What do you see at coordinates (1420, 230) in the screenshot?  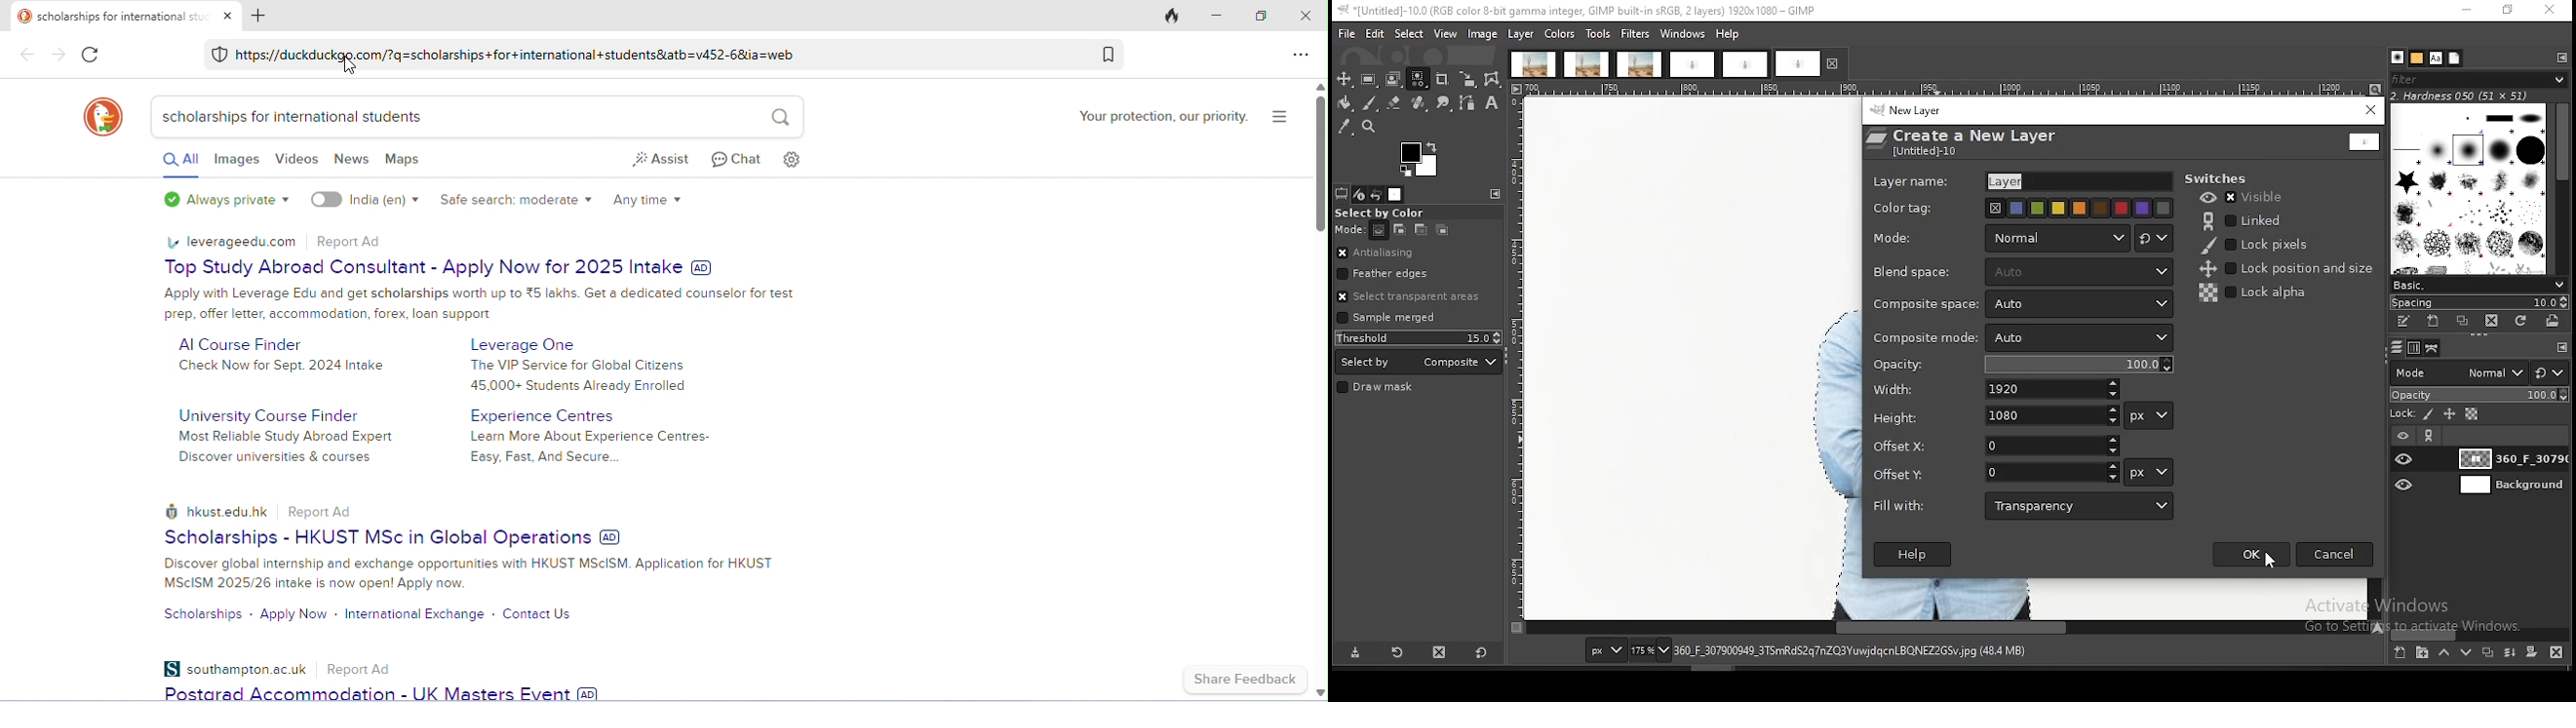 I see `subtract from the current selection` at bounding box center [1420, 230].